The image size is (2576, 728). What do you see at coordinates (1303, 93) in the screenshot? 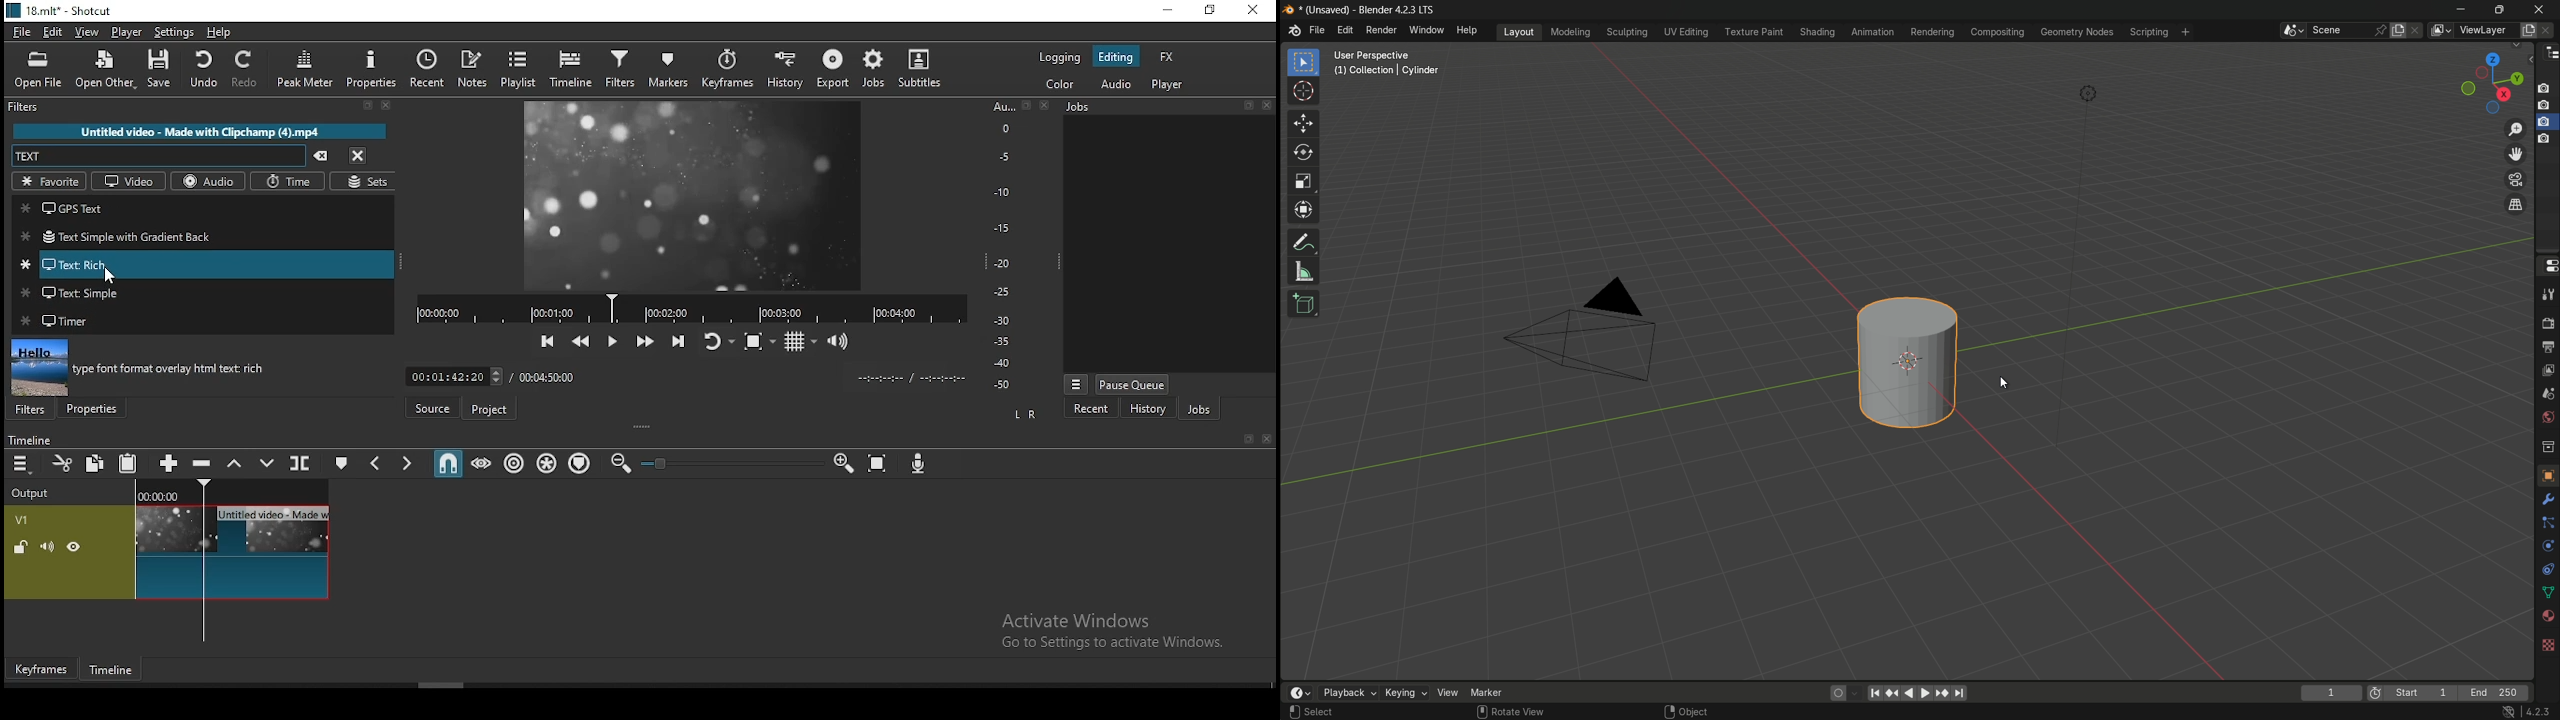
I see `cursor` at bounding box center [1303, 93].